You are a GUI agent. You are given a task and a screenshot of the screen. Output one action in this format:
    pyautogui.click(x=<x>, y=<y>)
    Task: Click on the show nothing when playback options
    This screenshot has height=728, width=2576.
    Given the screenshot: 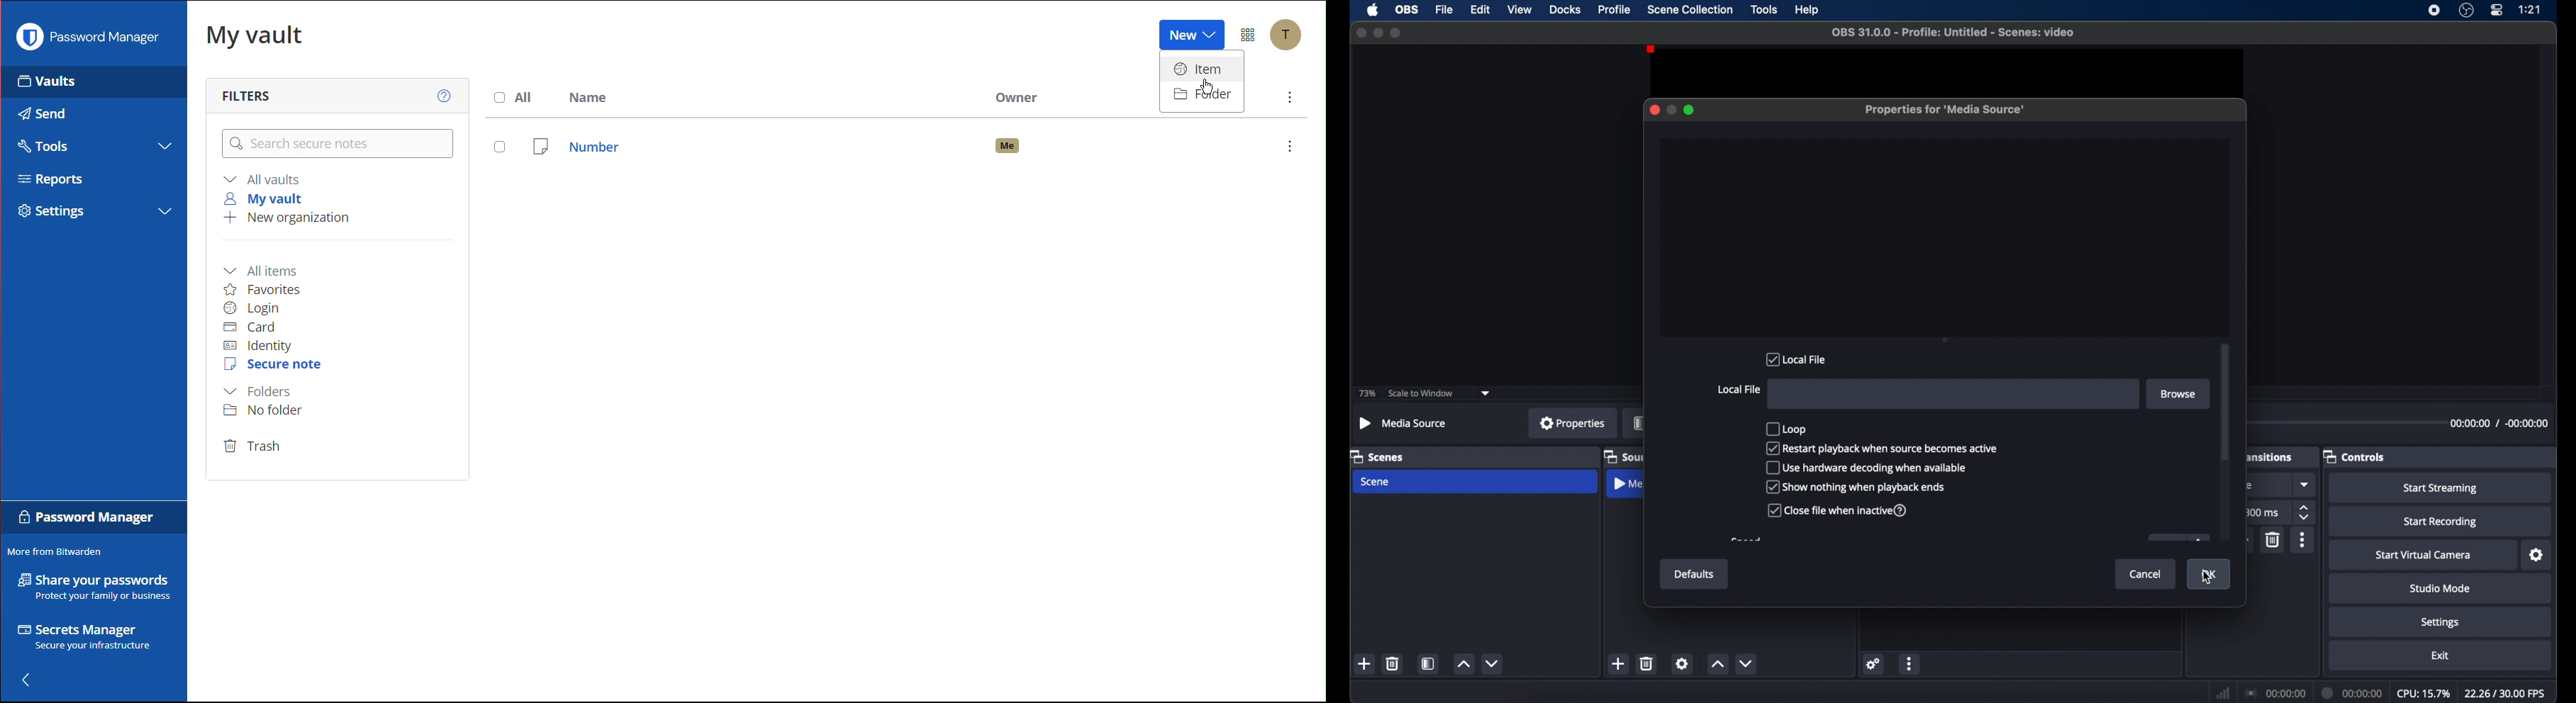 What is the action you would take?
    pyautogui.click(x=1857, y=487)
    